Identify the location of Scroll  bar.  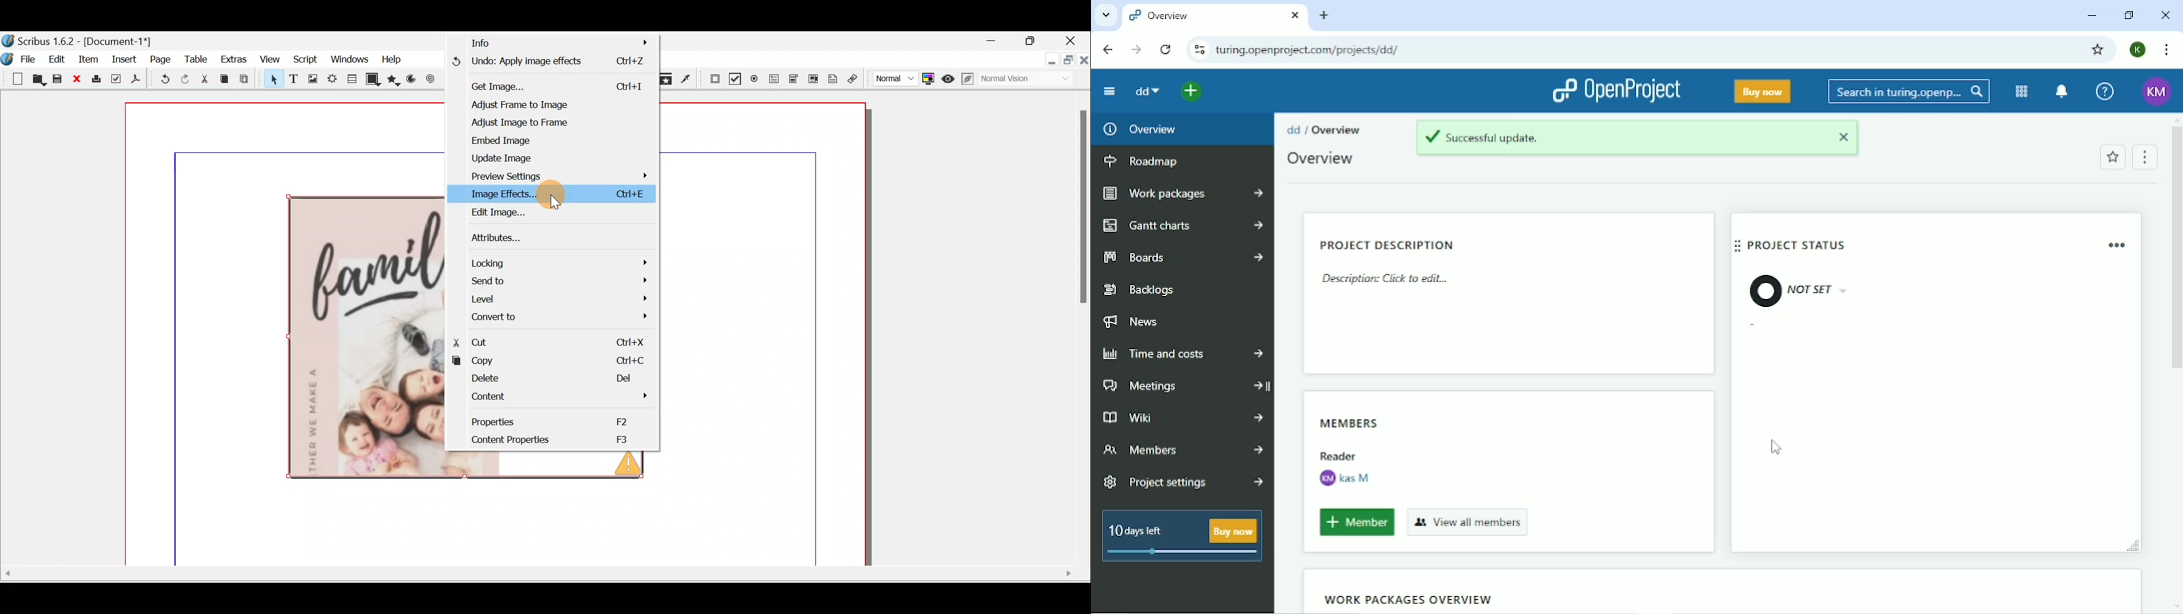
(545, 583).